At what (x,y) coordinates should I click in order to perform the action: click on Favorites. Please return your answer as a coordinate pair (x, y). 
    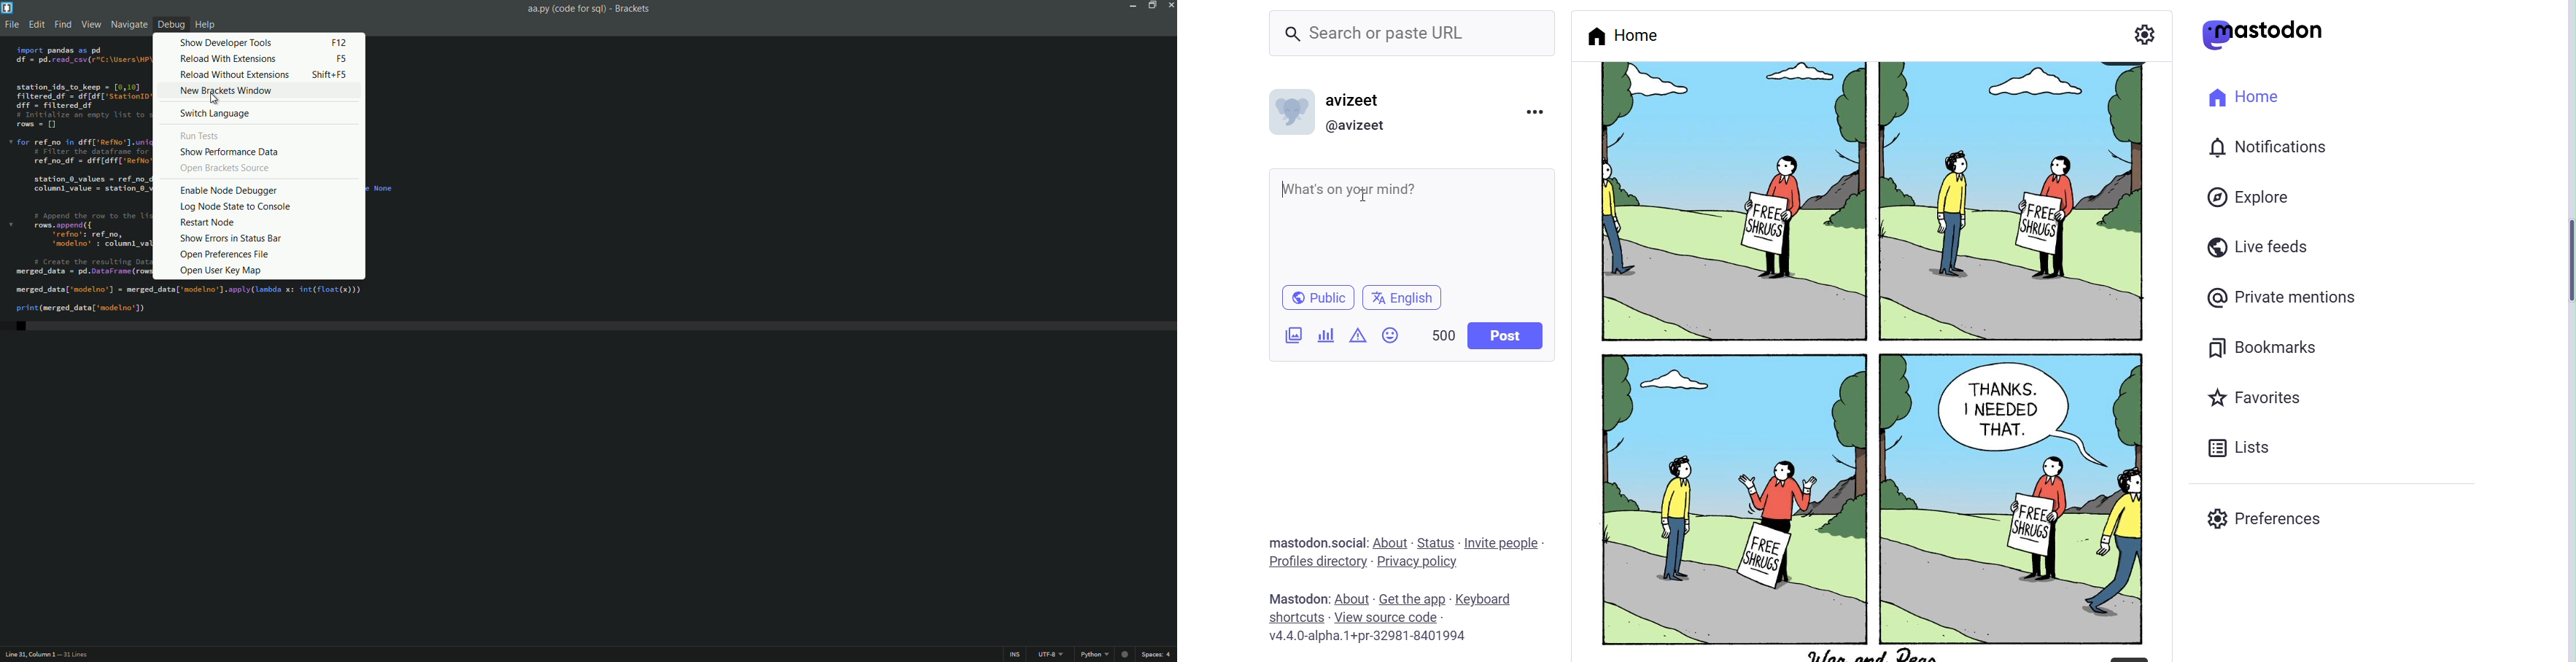
    Looking at the image, I should click on (2258, 396).